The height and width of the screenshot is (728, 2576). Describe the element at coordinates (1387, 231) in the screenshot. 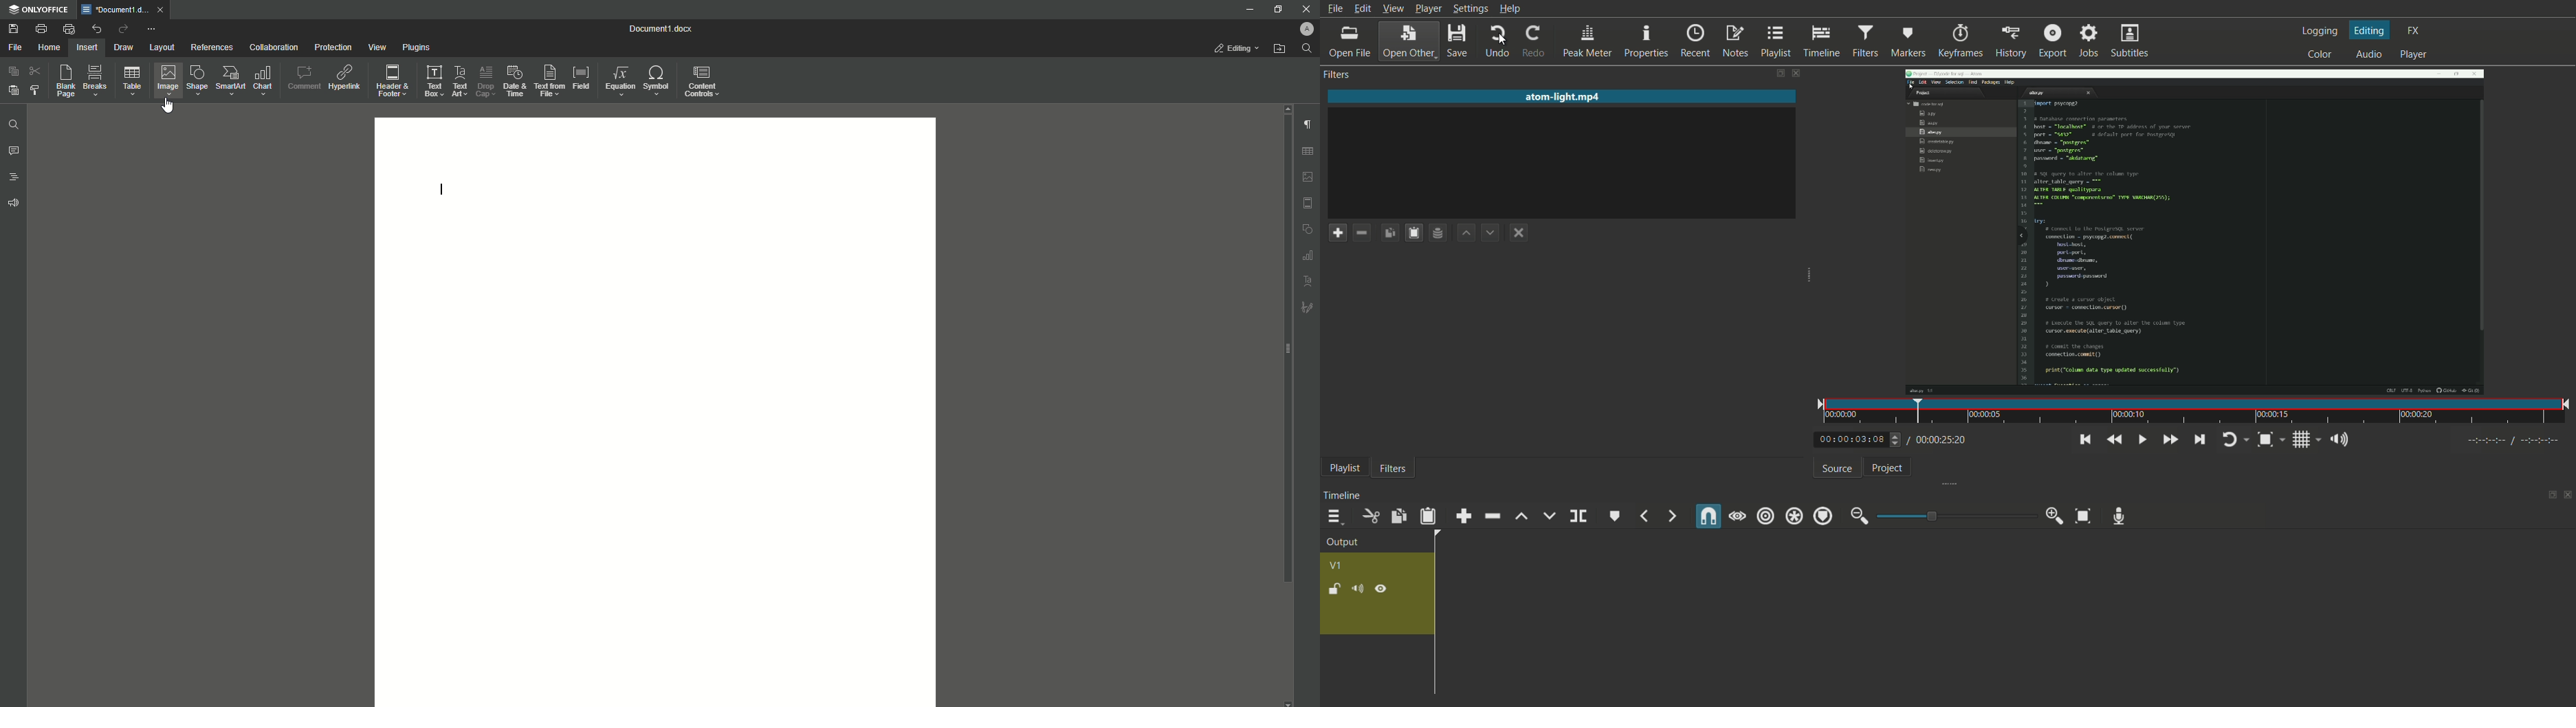

I see `Copy` at that location.